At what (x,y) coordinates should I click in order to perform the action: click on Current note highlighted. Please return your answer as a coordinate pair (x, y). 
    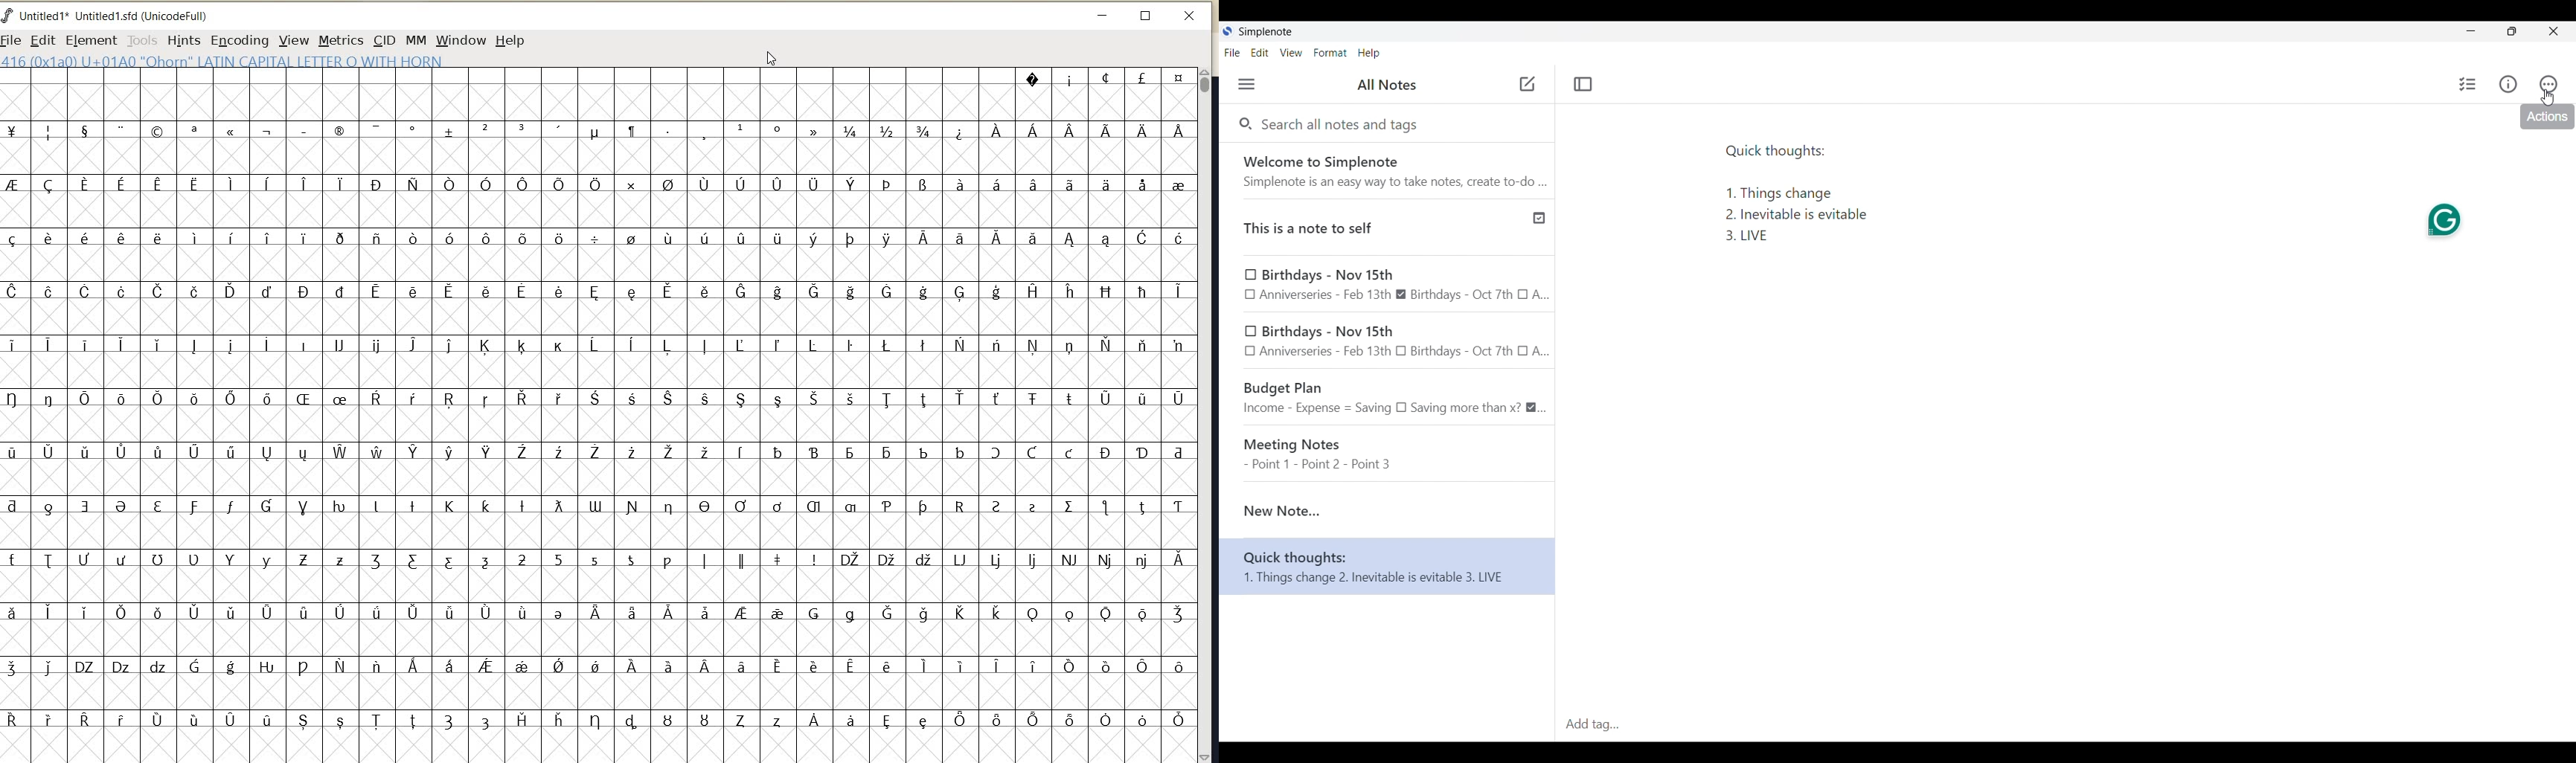
    Looking at the image, I should click on (1386, 506).